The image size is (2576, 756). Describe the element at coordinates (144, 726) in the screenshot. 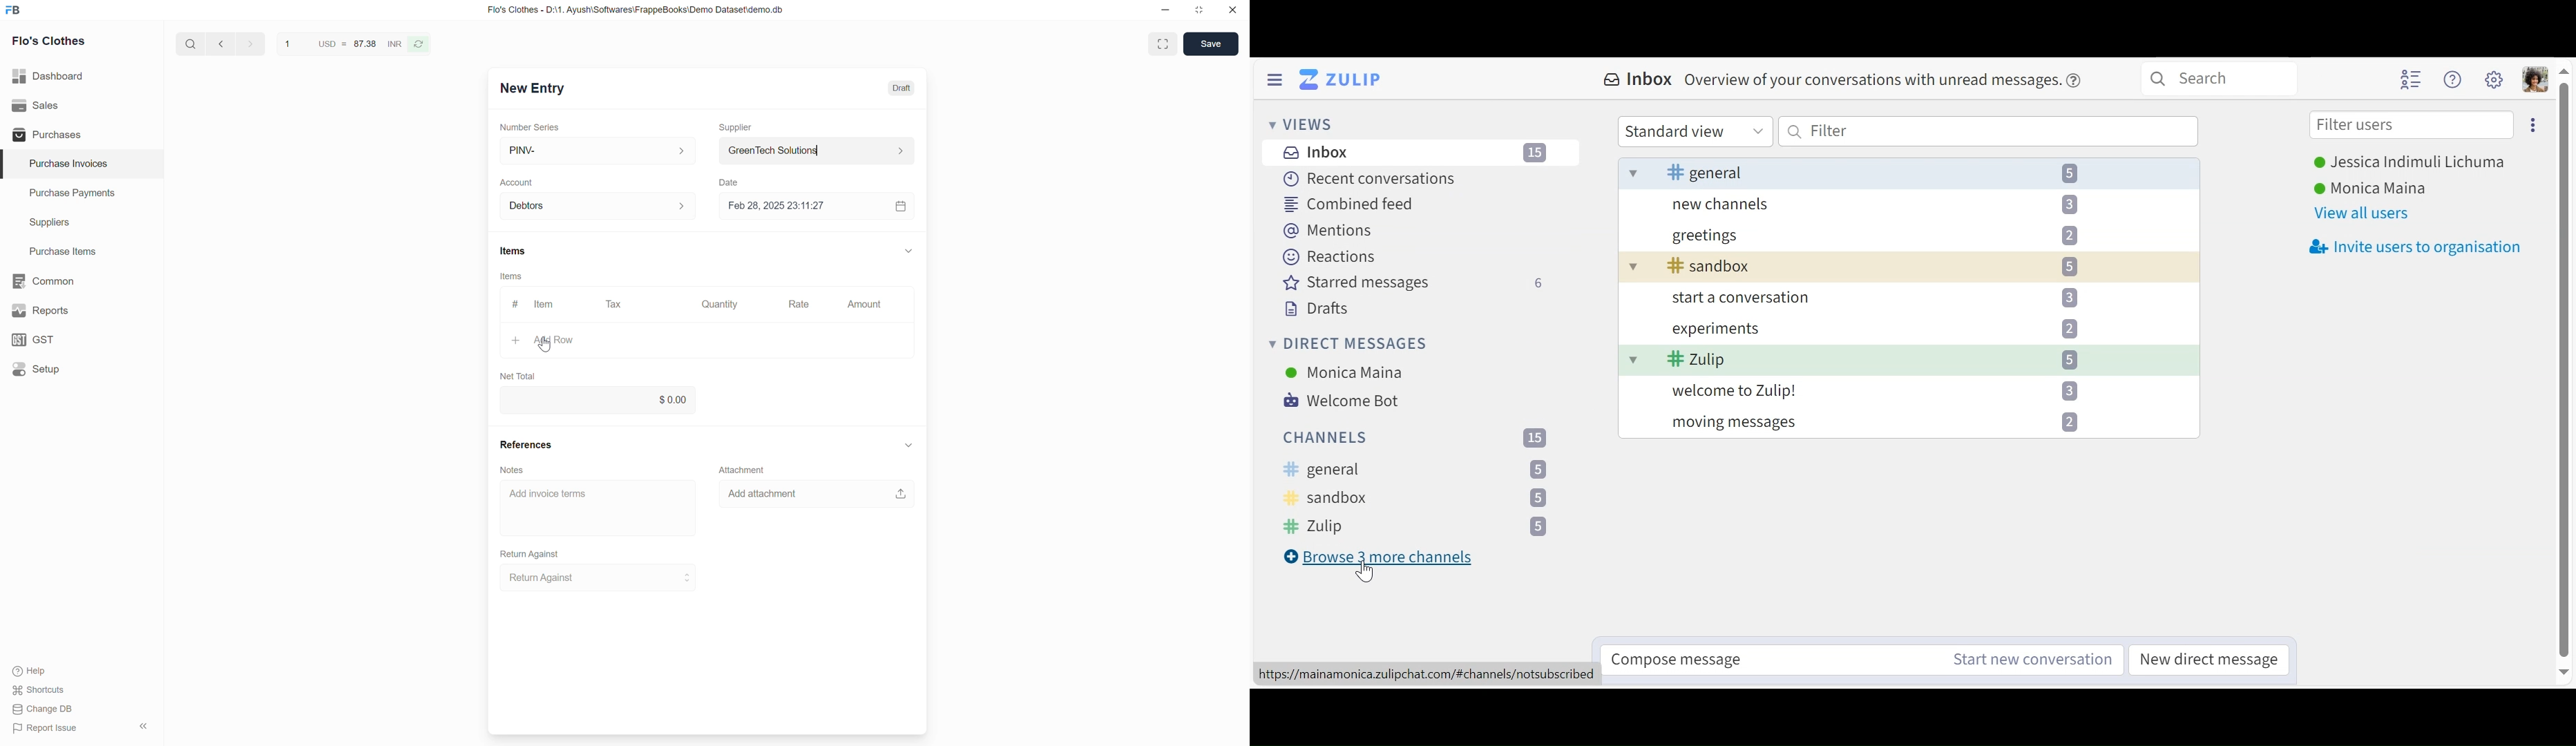

I see `Collapse` at that location.